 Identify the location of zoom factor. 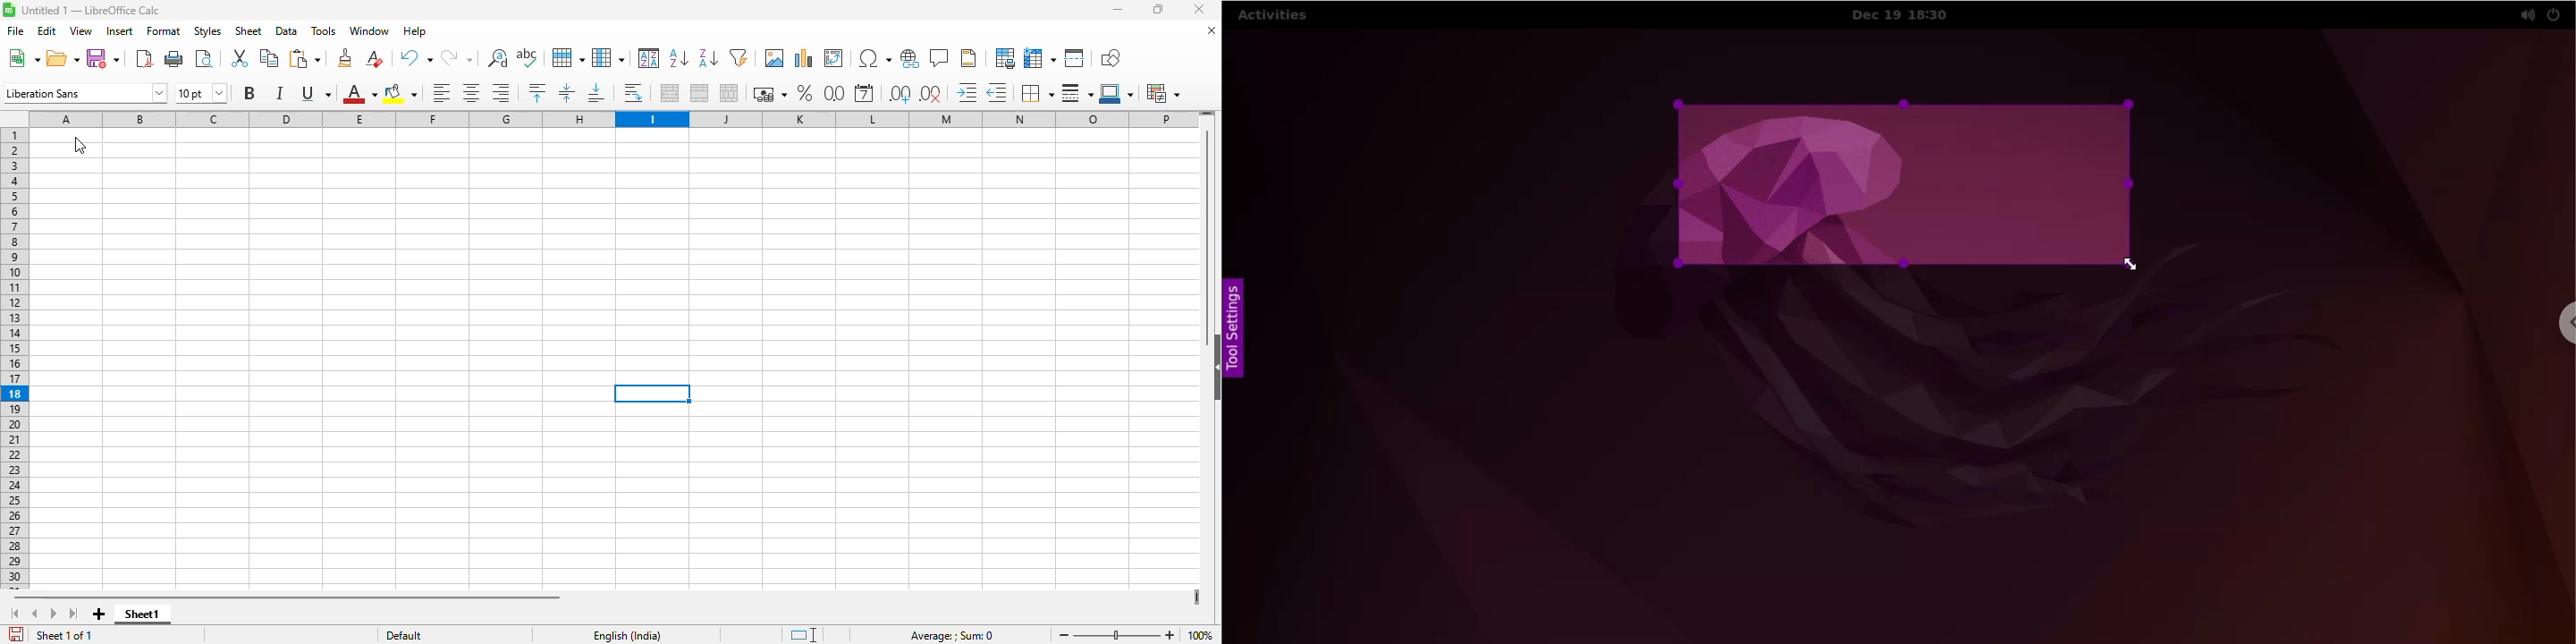
(1200, 636).